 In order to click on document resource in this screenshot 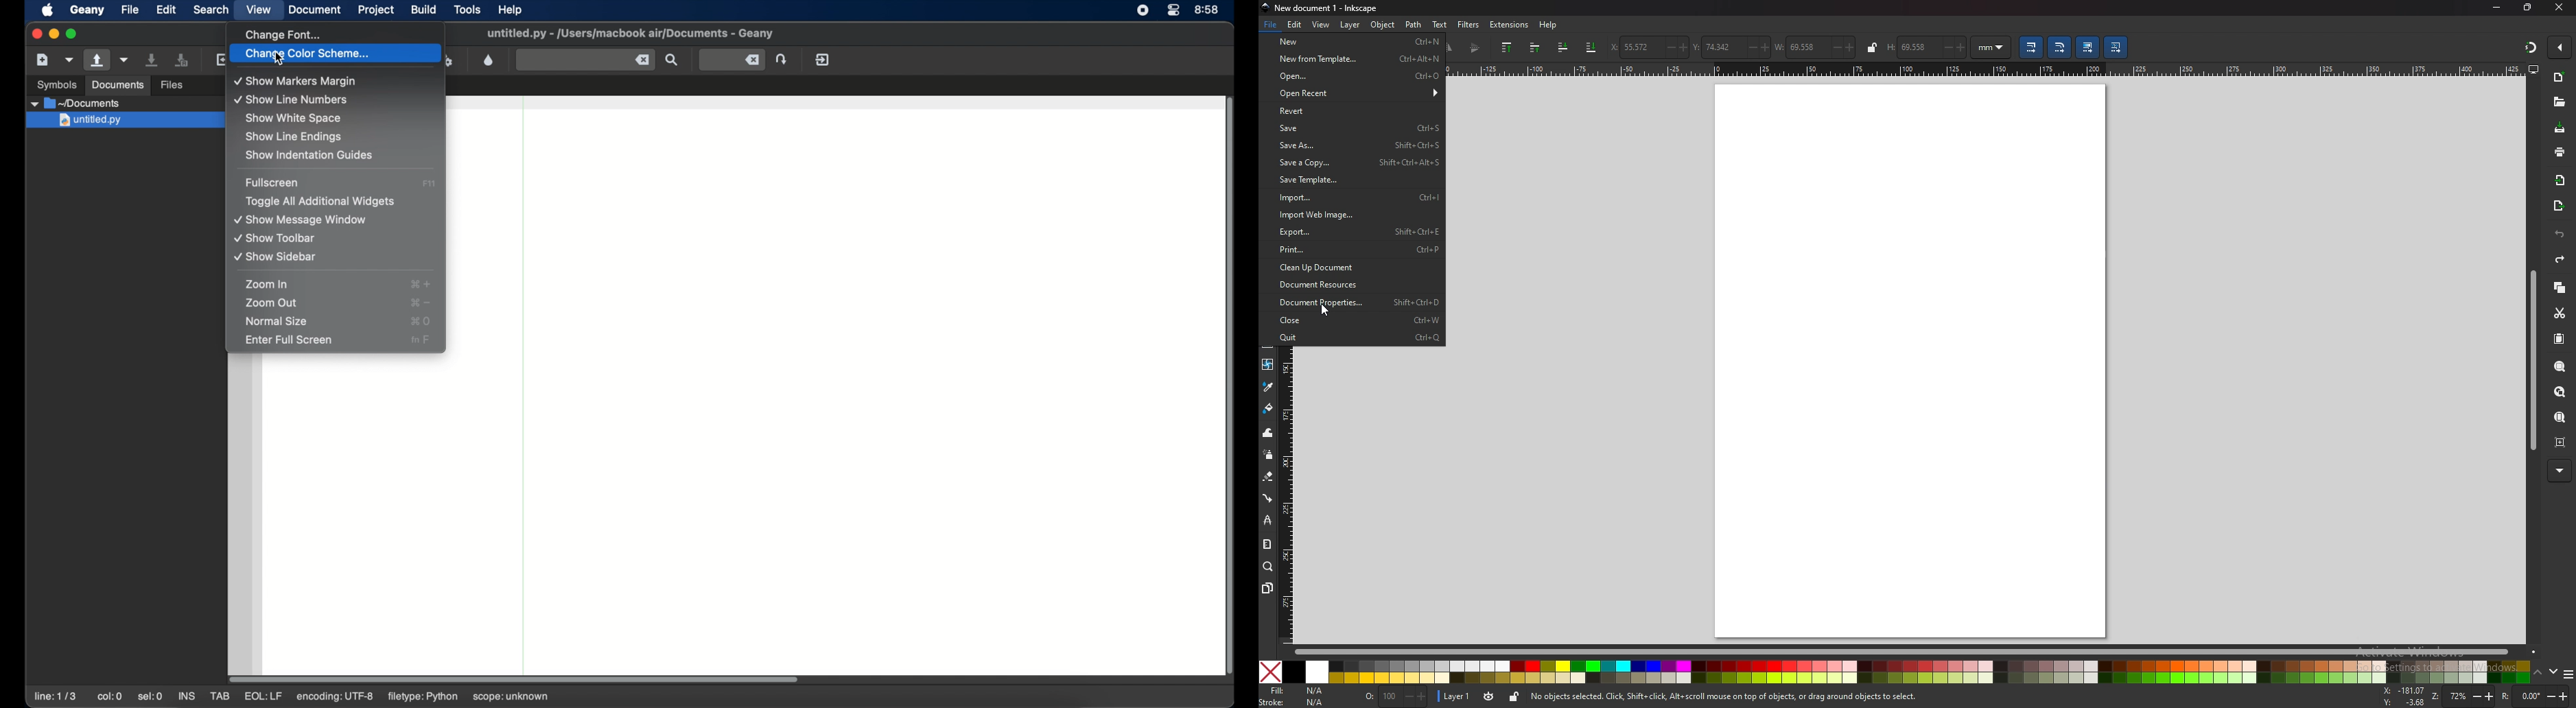, I will do `click(1352, 284)`.